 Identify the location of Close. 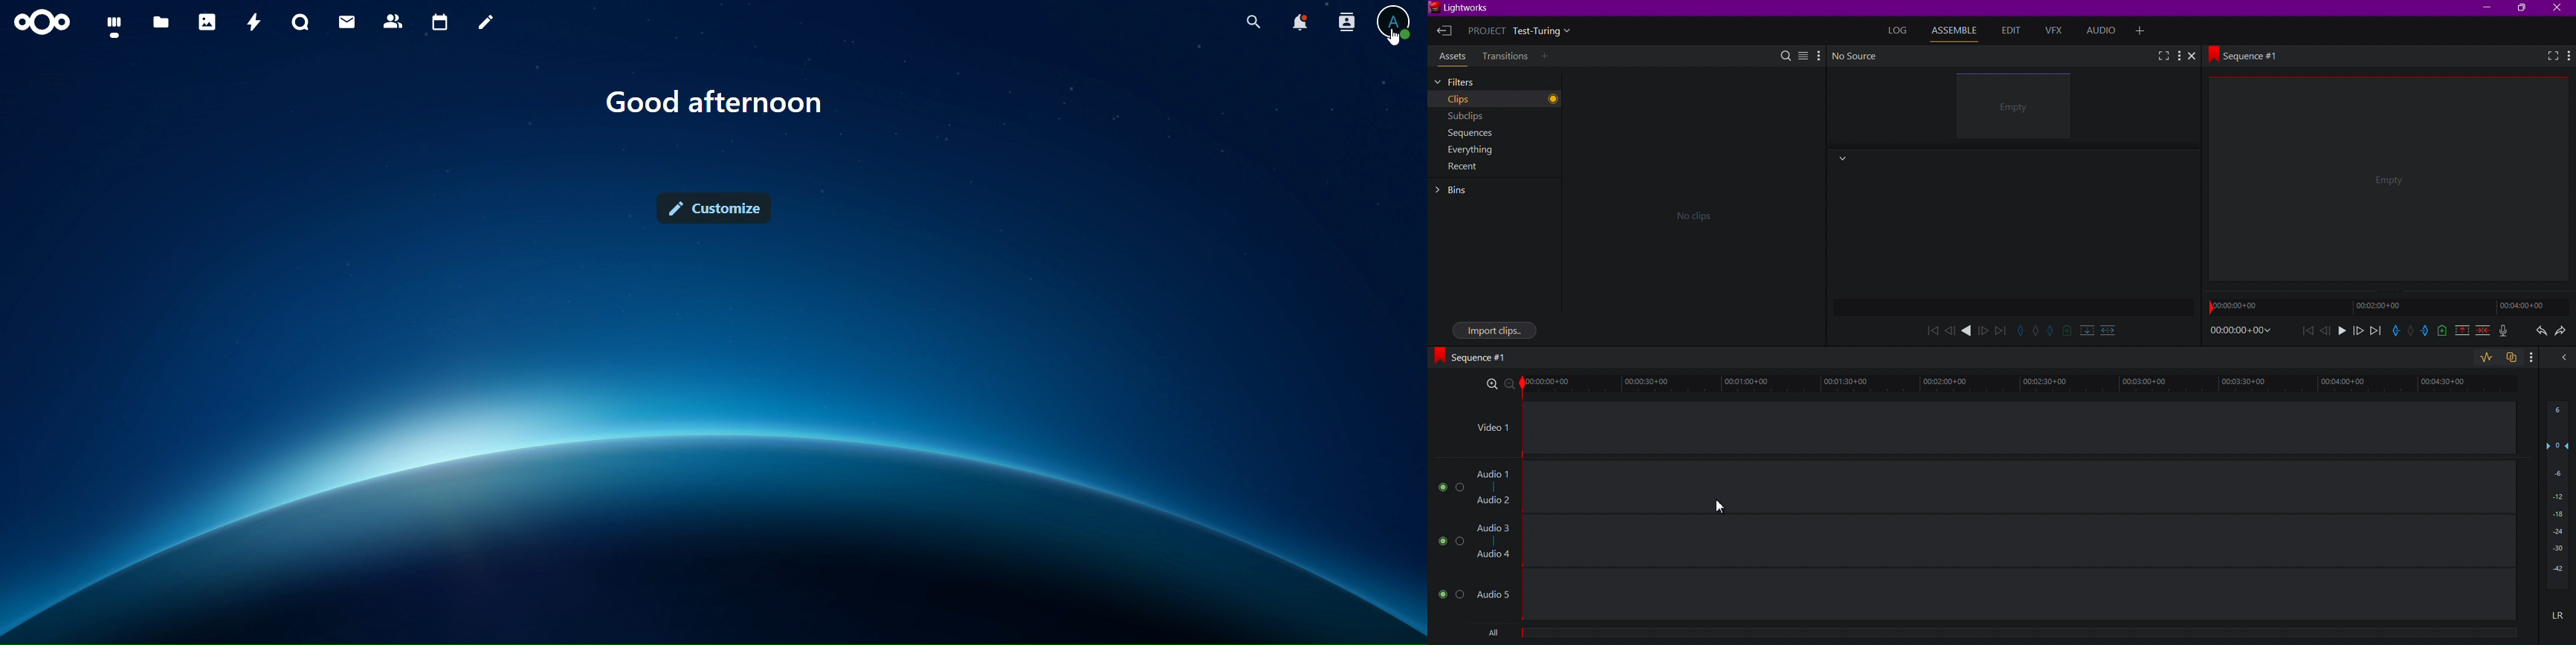
(2560, 8).